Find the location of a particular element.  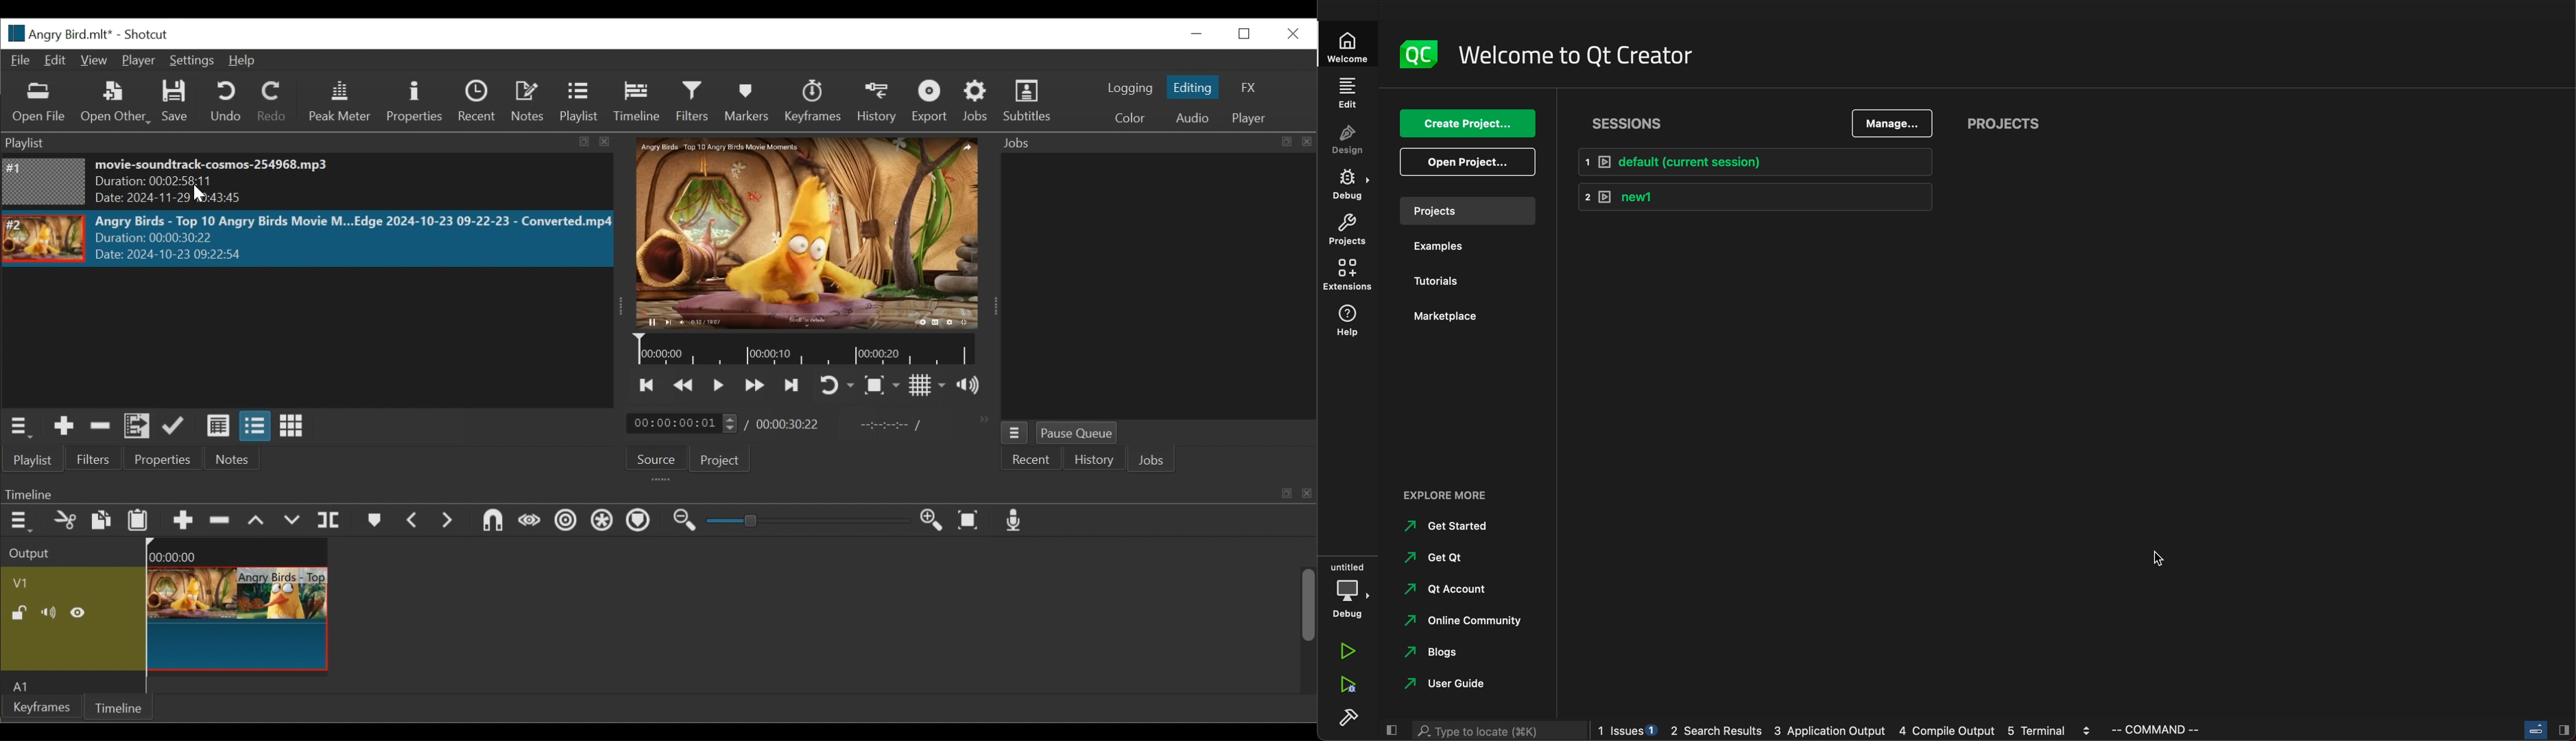

Zoom timeline to fit is located at coordinates (970, 520).